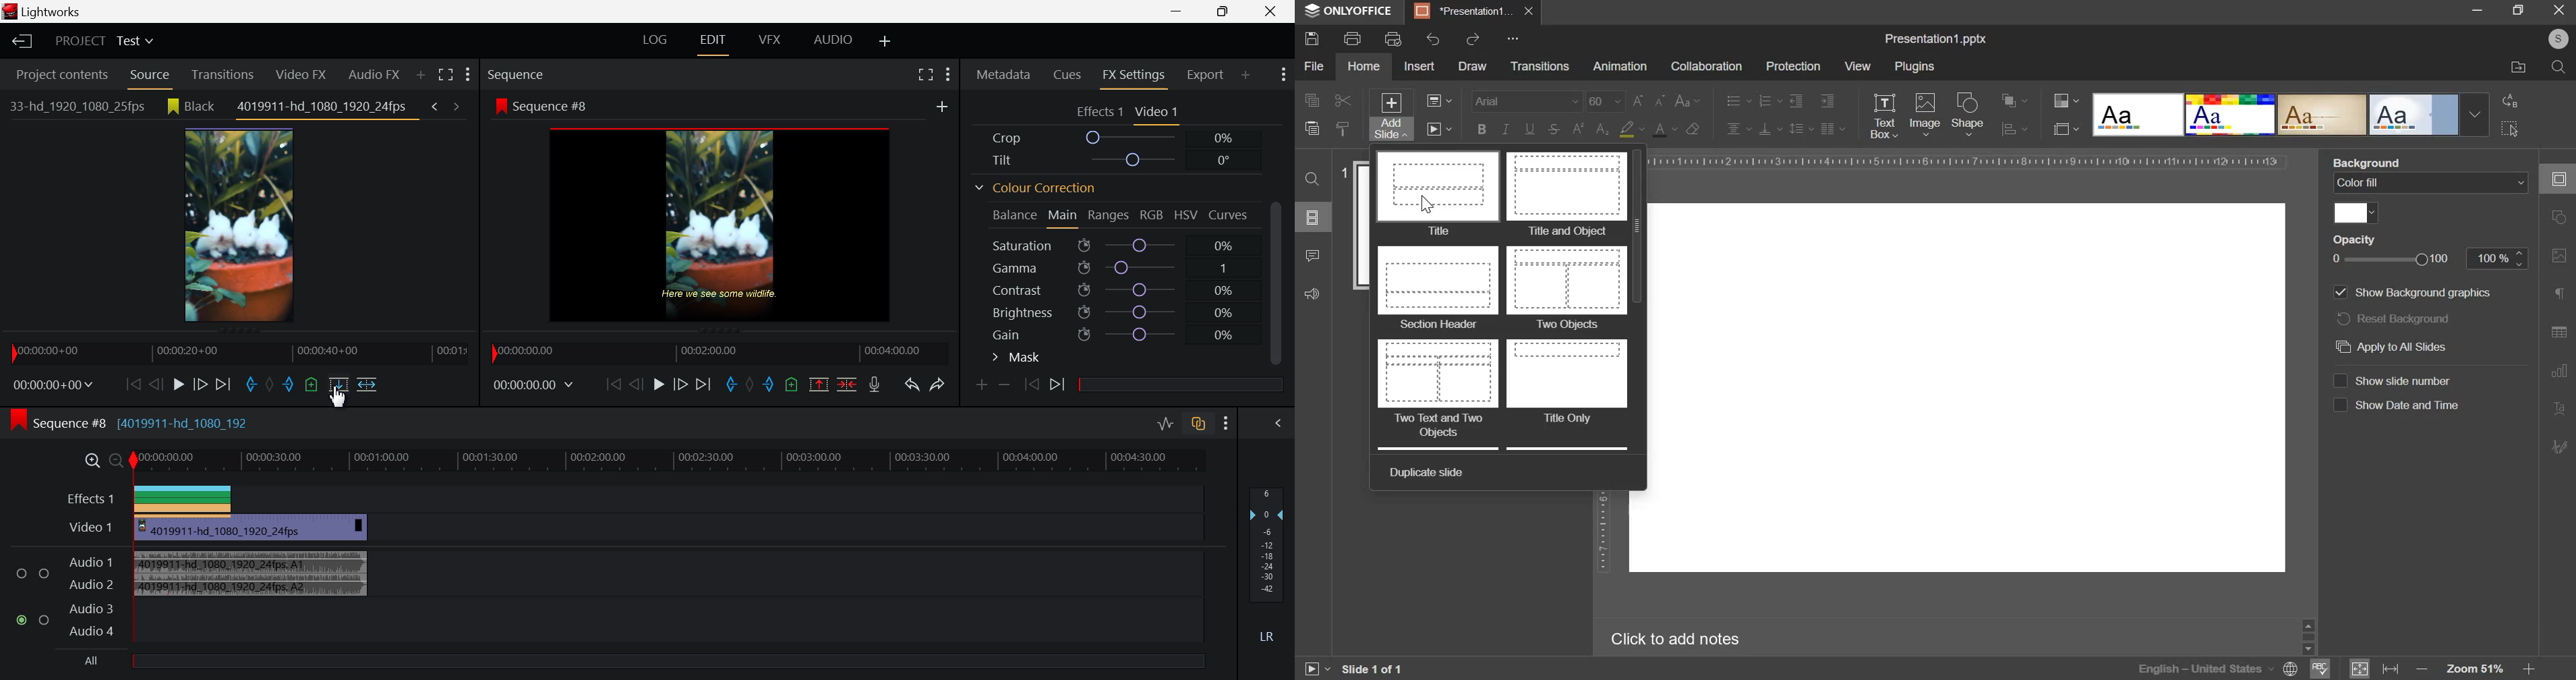 The image size is (2576, 700). Describe the element at coordinates (1438, 128) in the screenshot. I see `slideshow` at that location.